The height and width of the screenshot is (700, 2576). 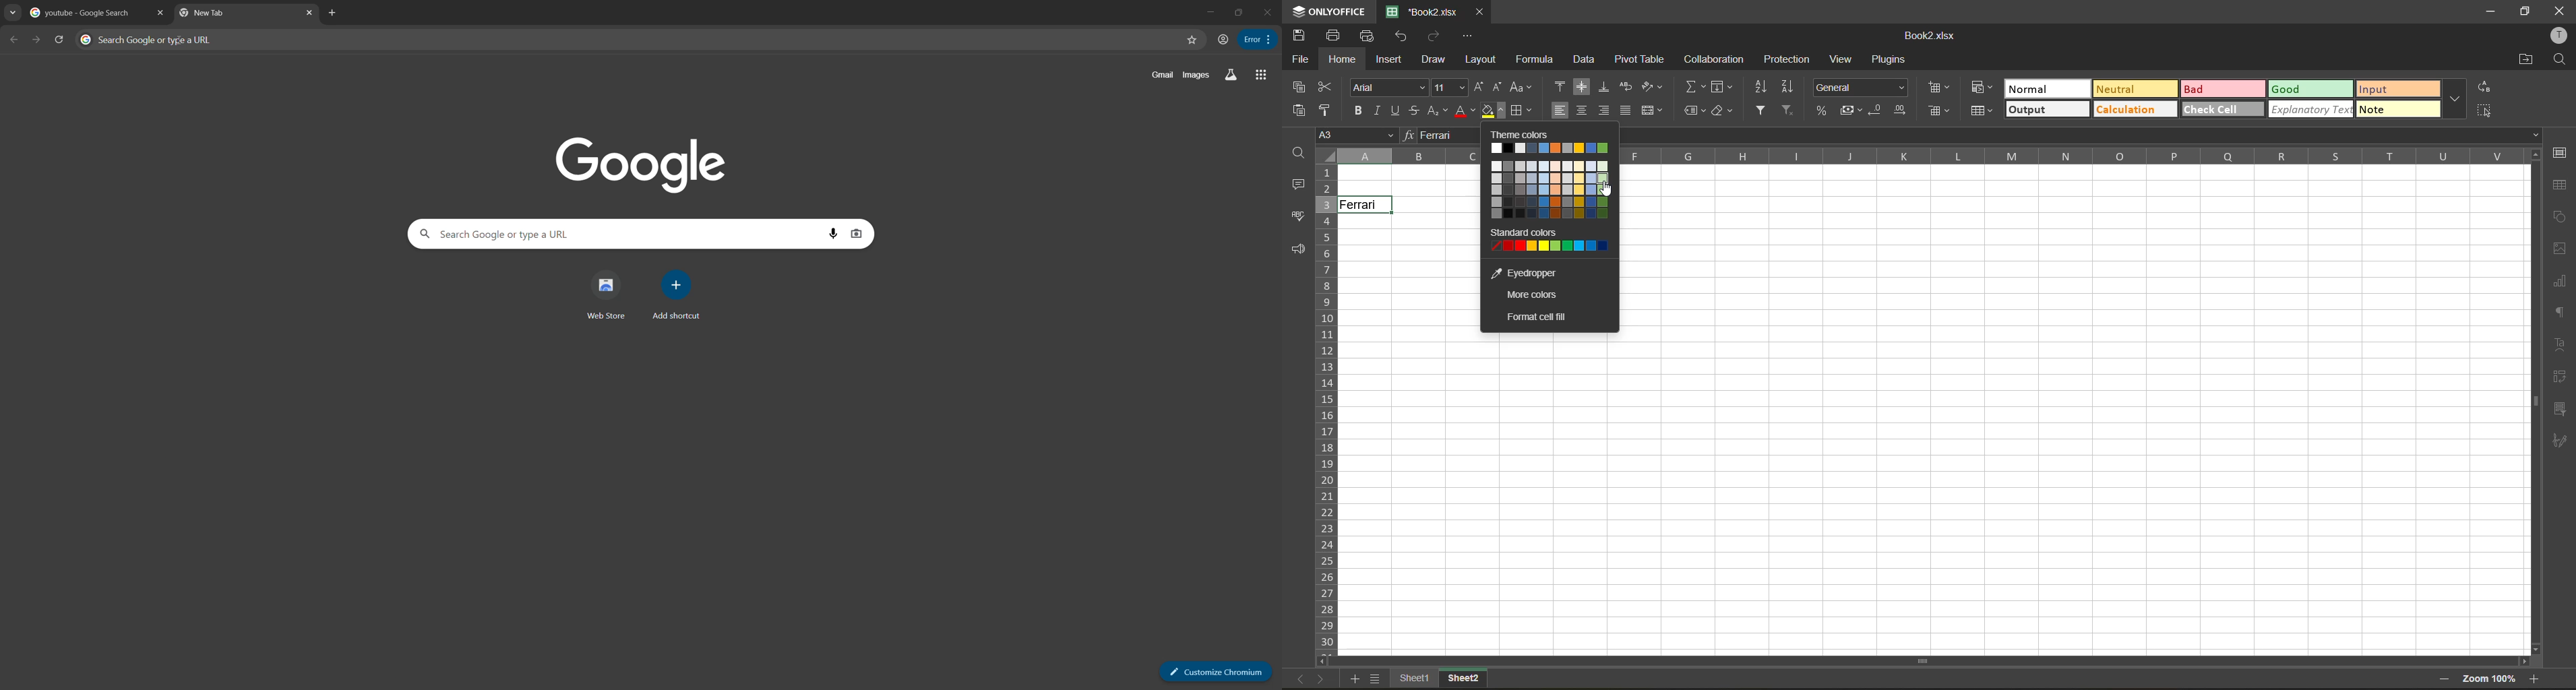 I want to click on fields, so click(x=1720, y=87).